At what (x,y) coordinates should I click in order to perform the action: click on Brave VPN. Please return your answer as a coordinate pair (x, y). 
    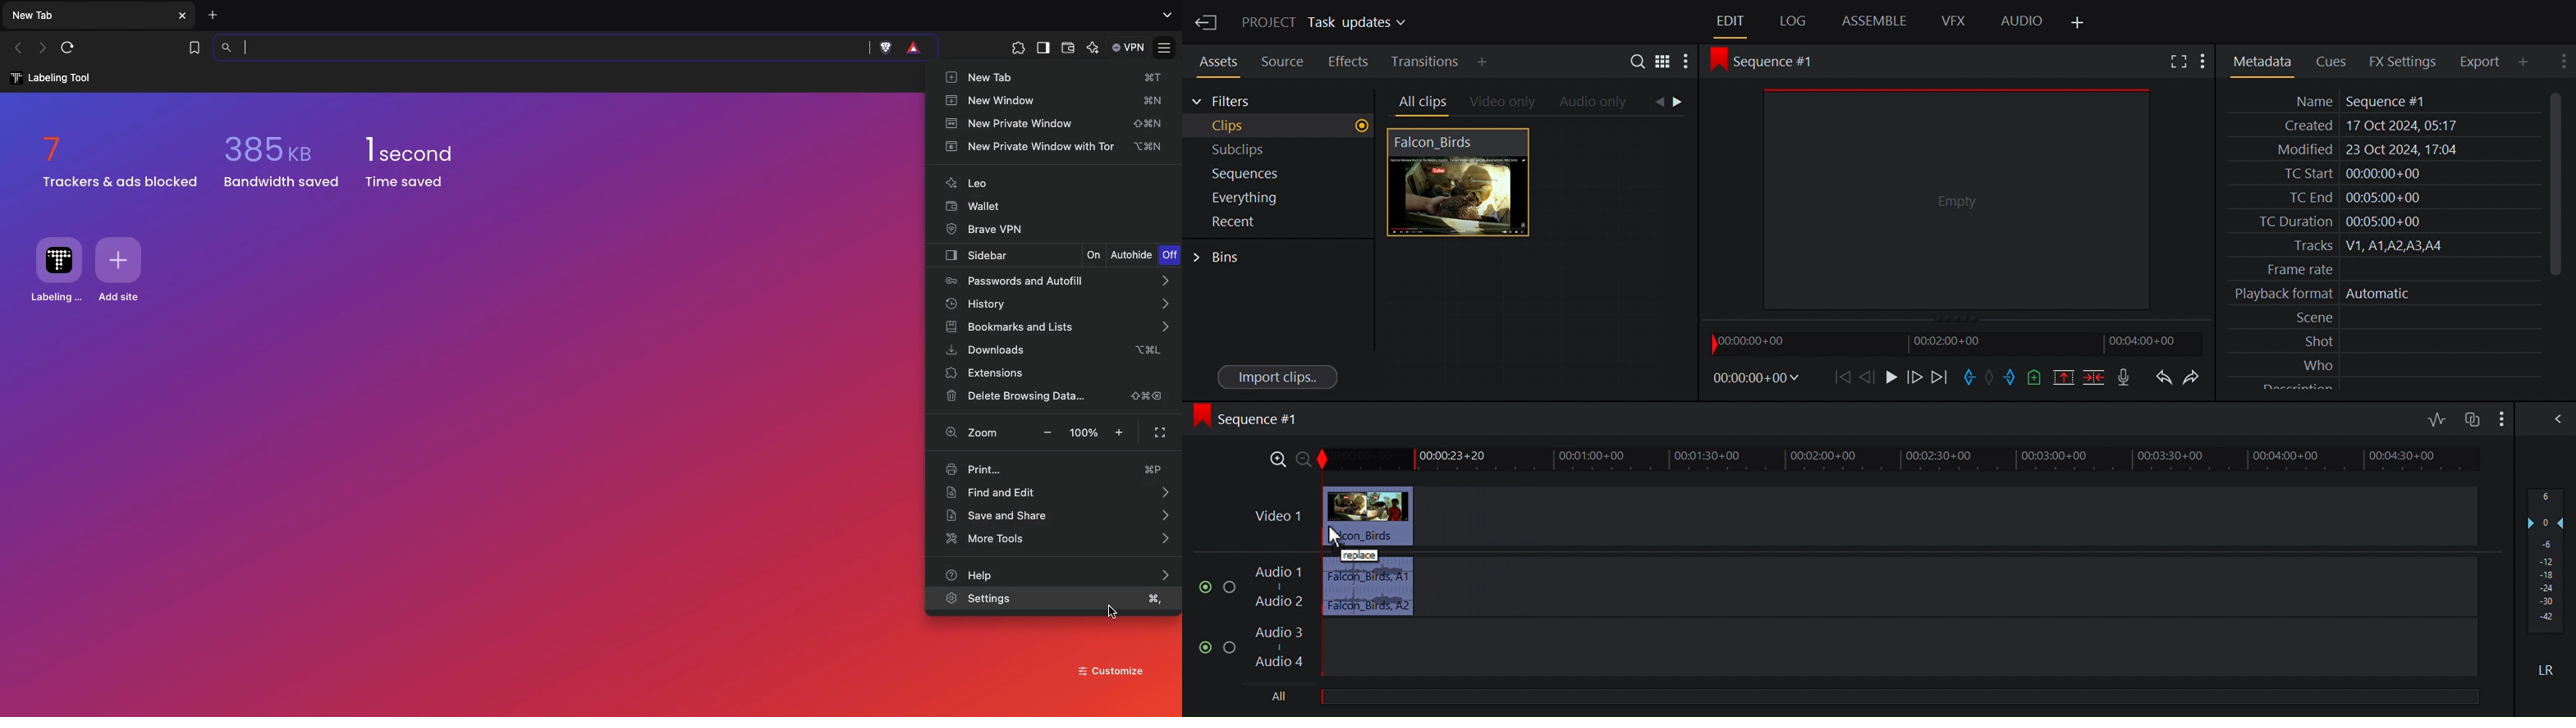
    Looking at the image, I should click on (989, 230).